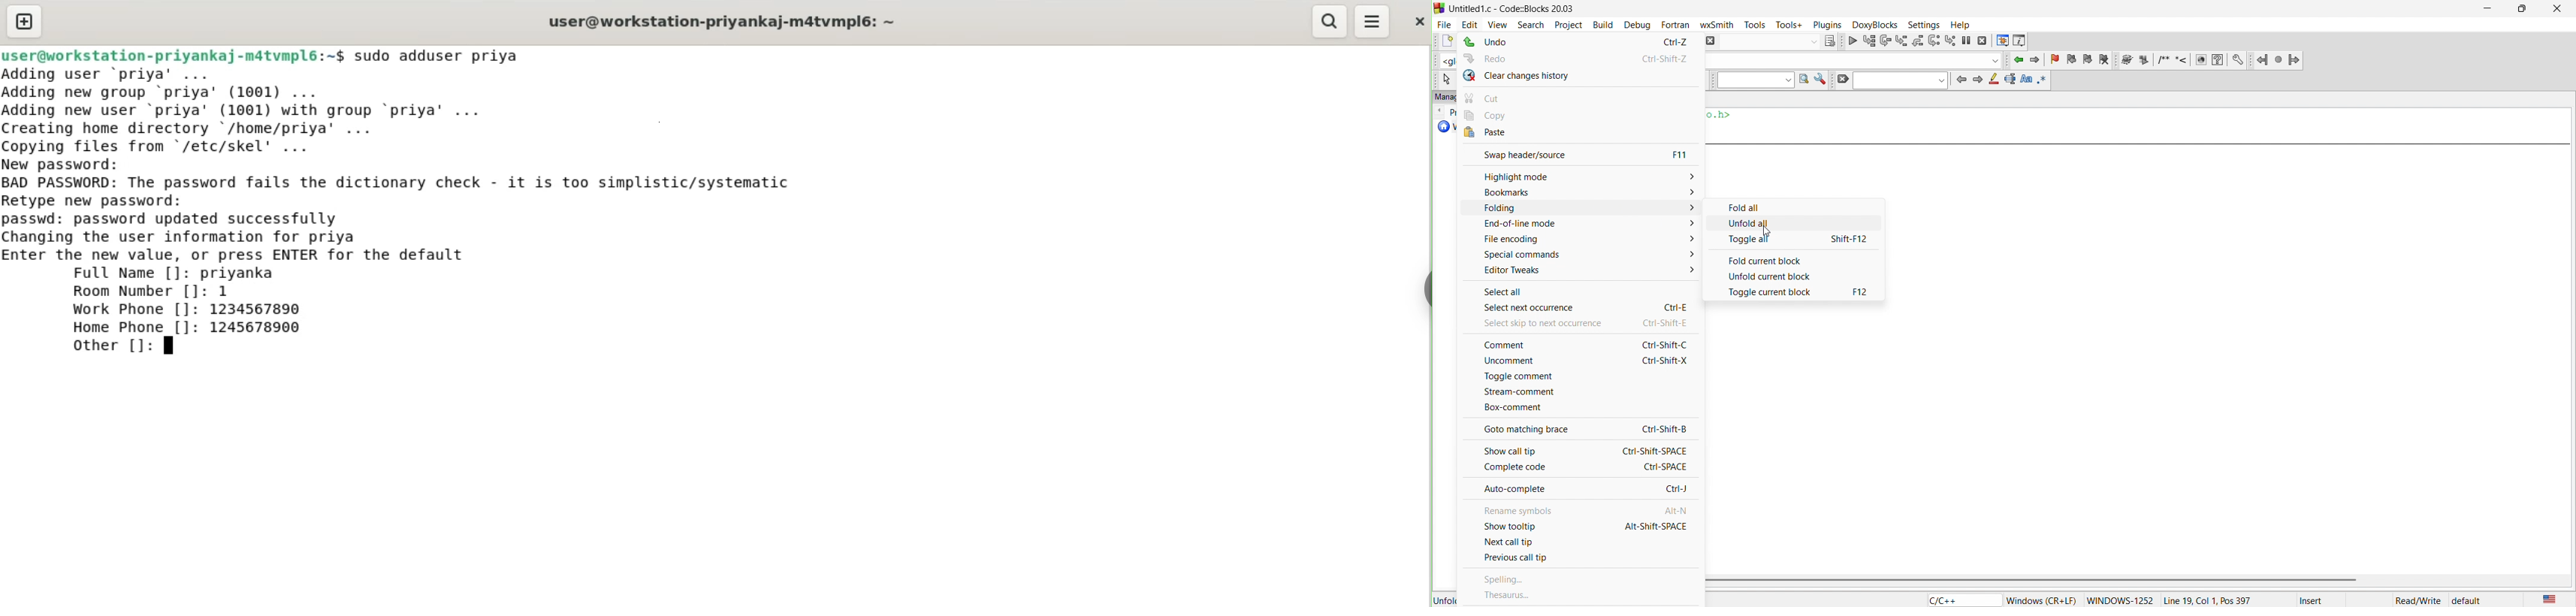  I want to click on clear, so click(1841, 80).